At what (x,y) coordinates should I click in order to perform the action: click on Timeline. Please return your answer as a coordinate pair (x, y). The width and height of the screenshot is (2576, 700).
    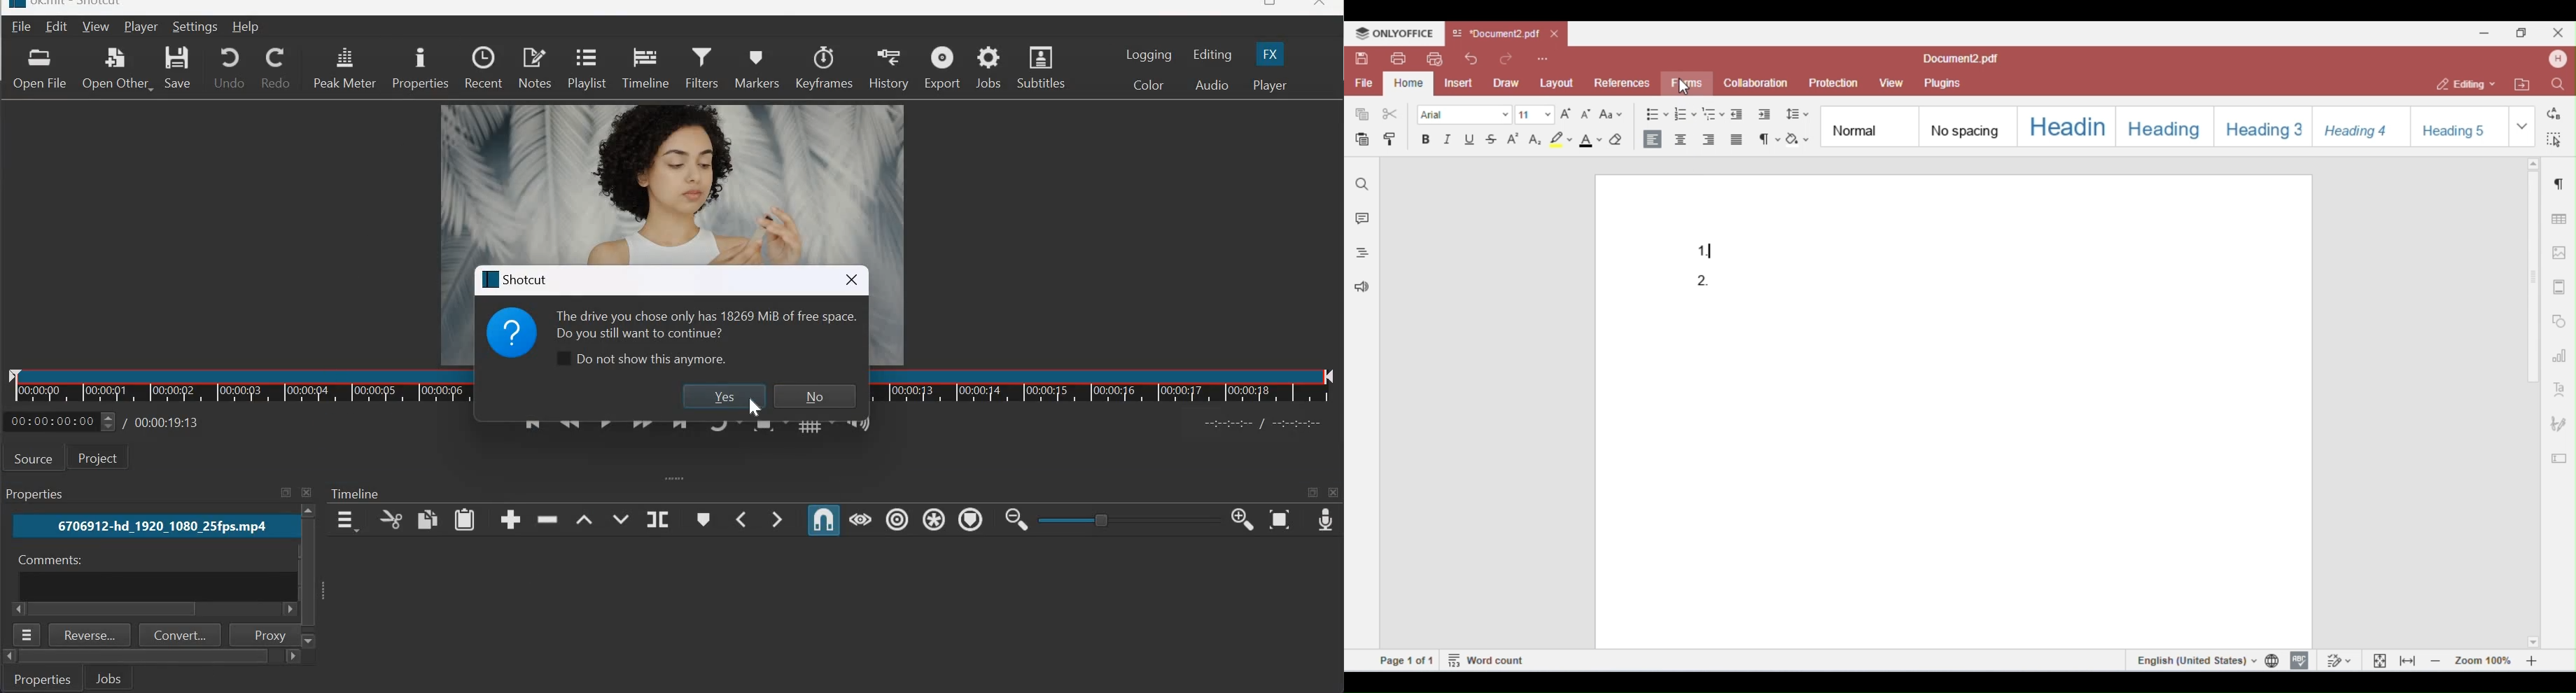
    Looking at the image, I should click on (645, 68).